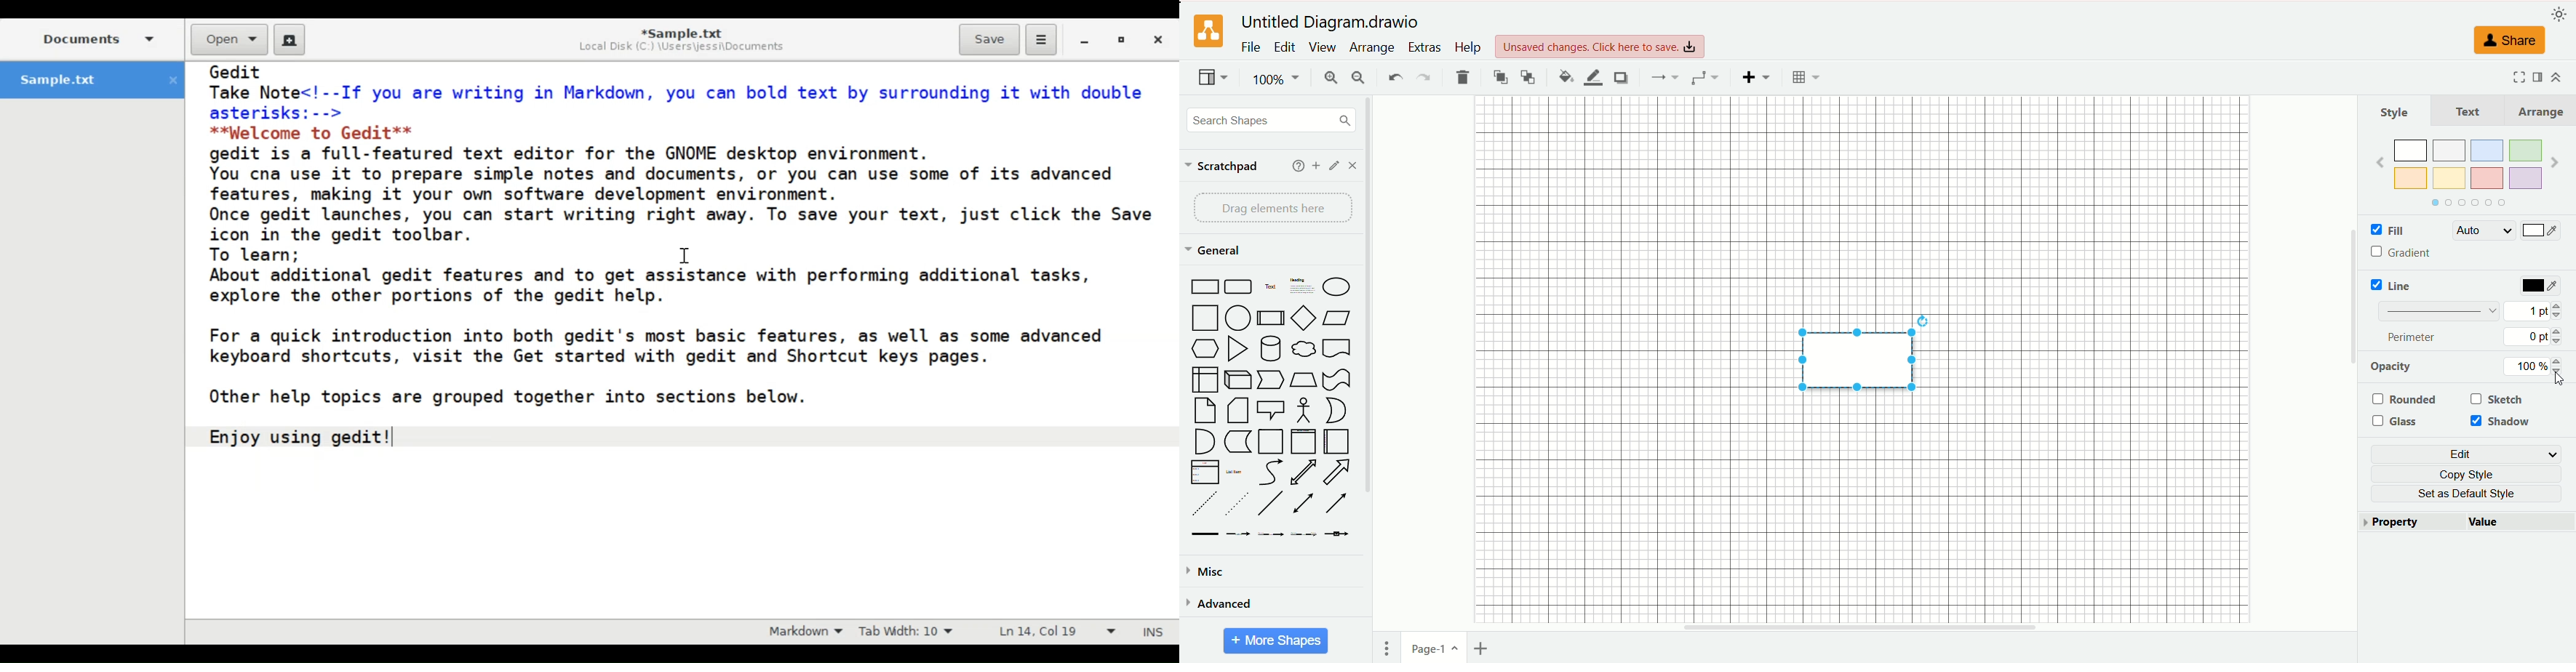 Image resolution: width=2576 pixels, height=672 pixels. What do you see at coordinates (2404, 399) in the screenshot?
I see `unselected` at bounding box center [2404, 399].